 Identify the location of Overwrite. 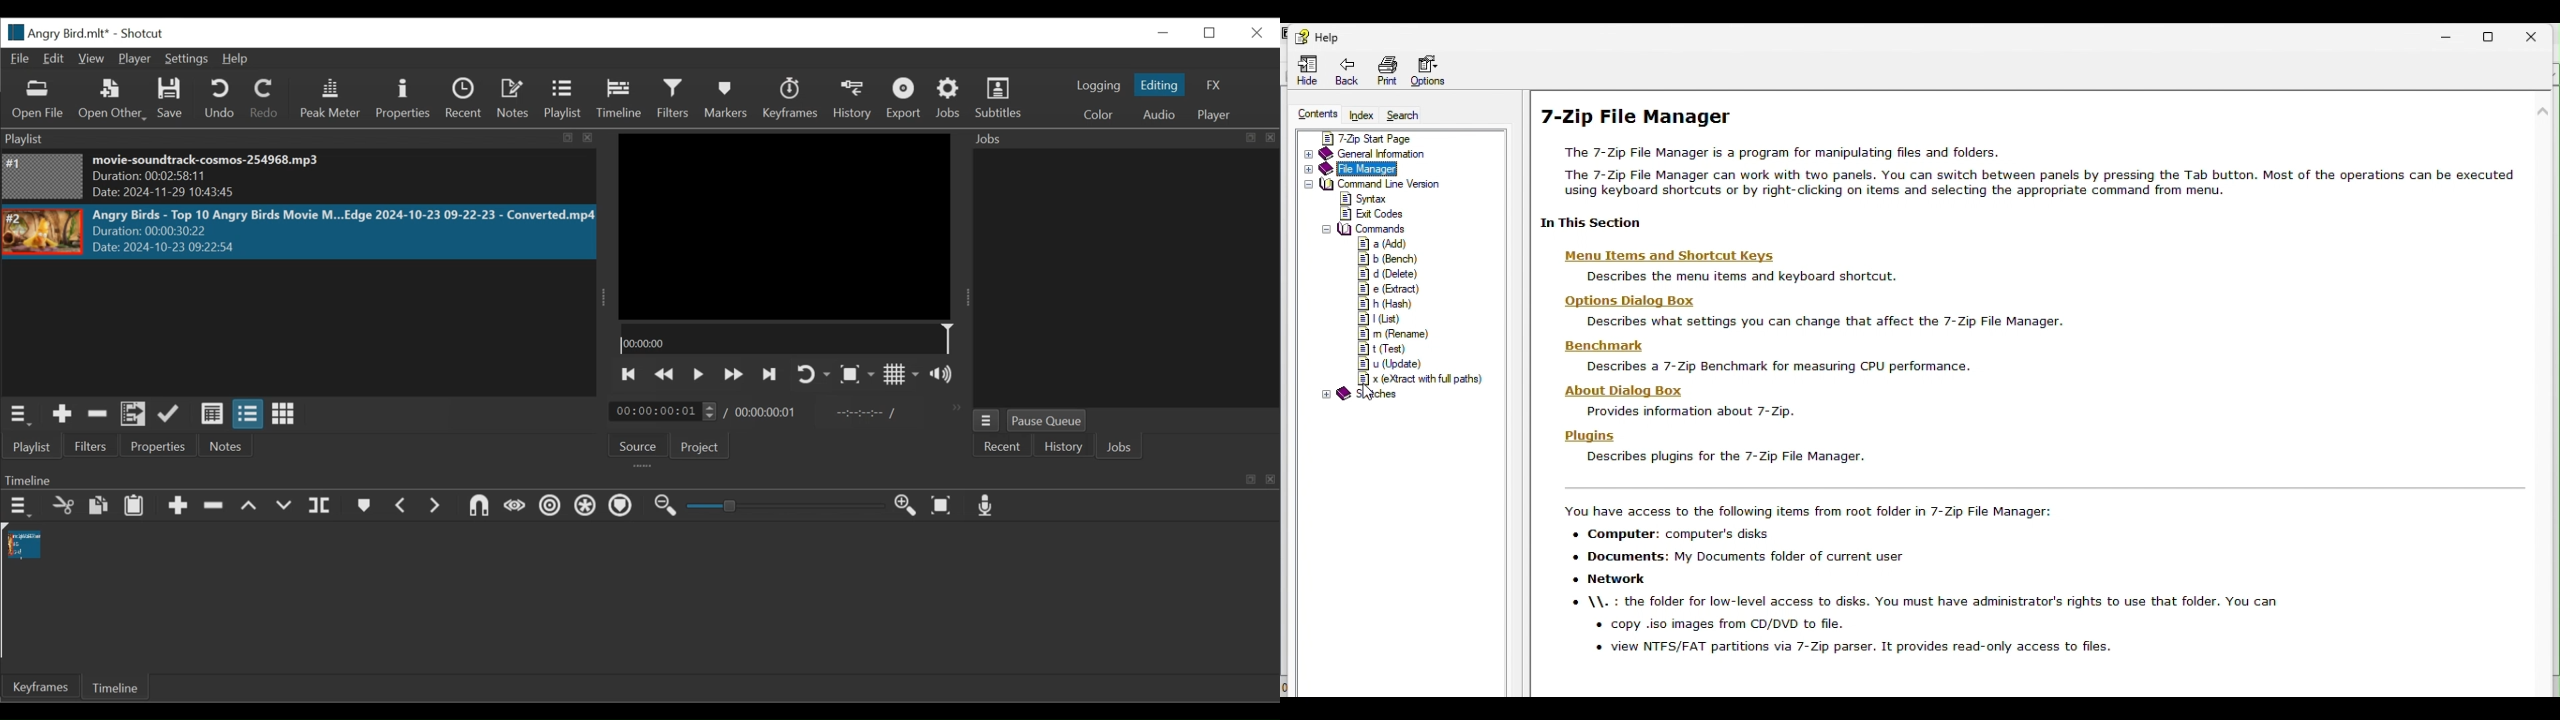
(285, 507).